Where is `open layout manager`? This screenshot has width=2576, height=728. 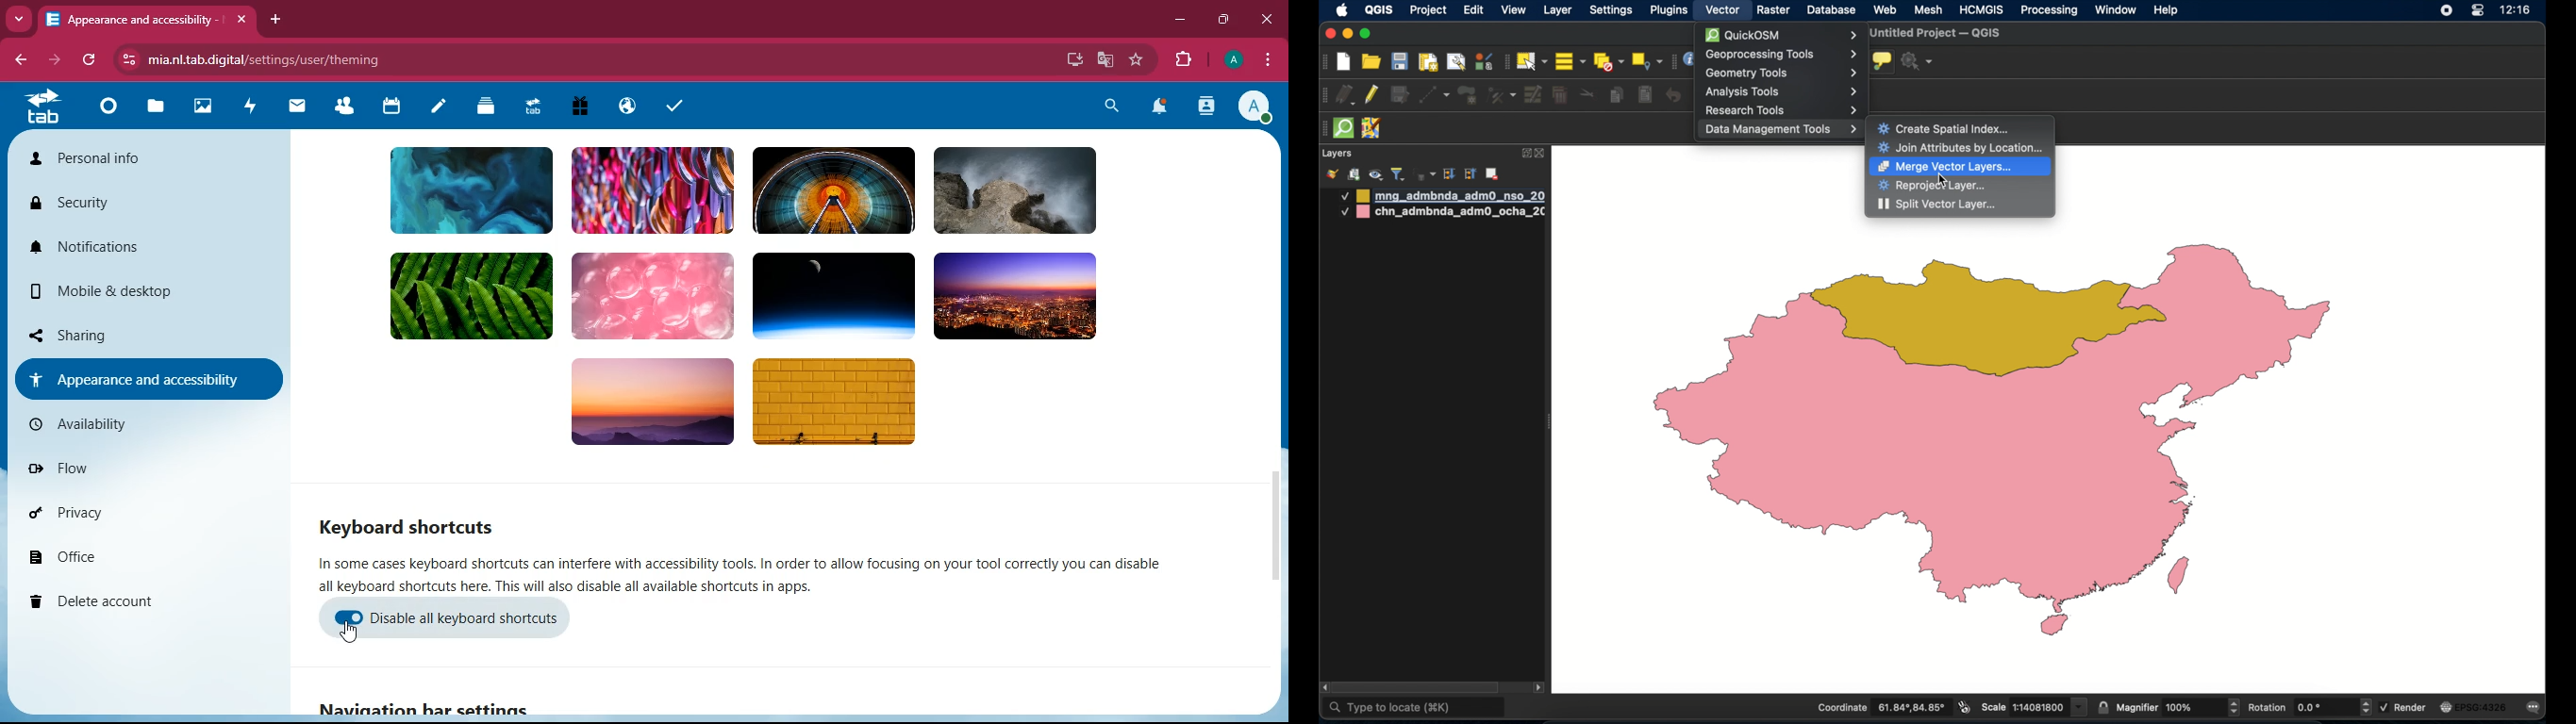
open layout manager is located at coordinates (1455, 62).